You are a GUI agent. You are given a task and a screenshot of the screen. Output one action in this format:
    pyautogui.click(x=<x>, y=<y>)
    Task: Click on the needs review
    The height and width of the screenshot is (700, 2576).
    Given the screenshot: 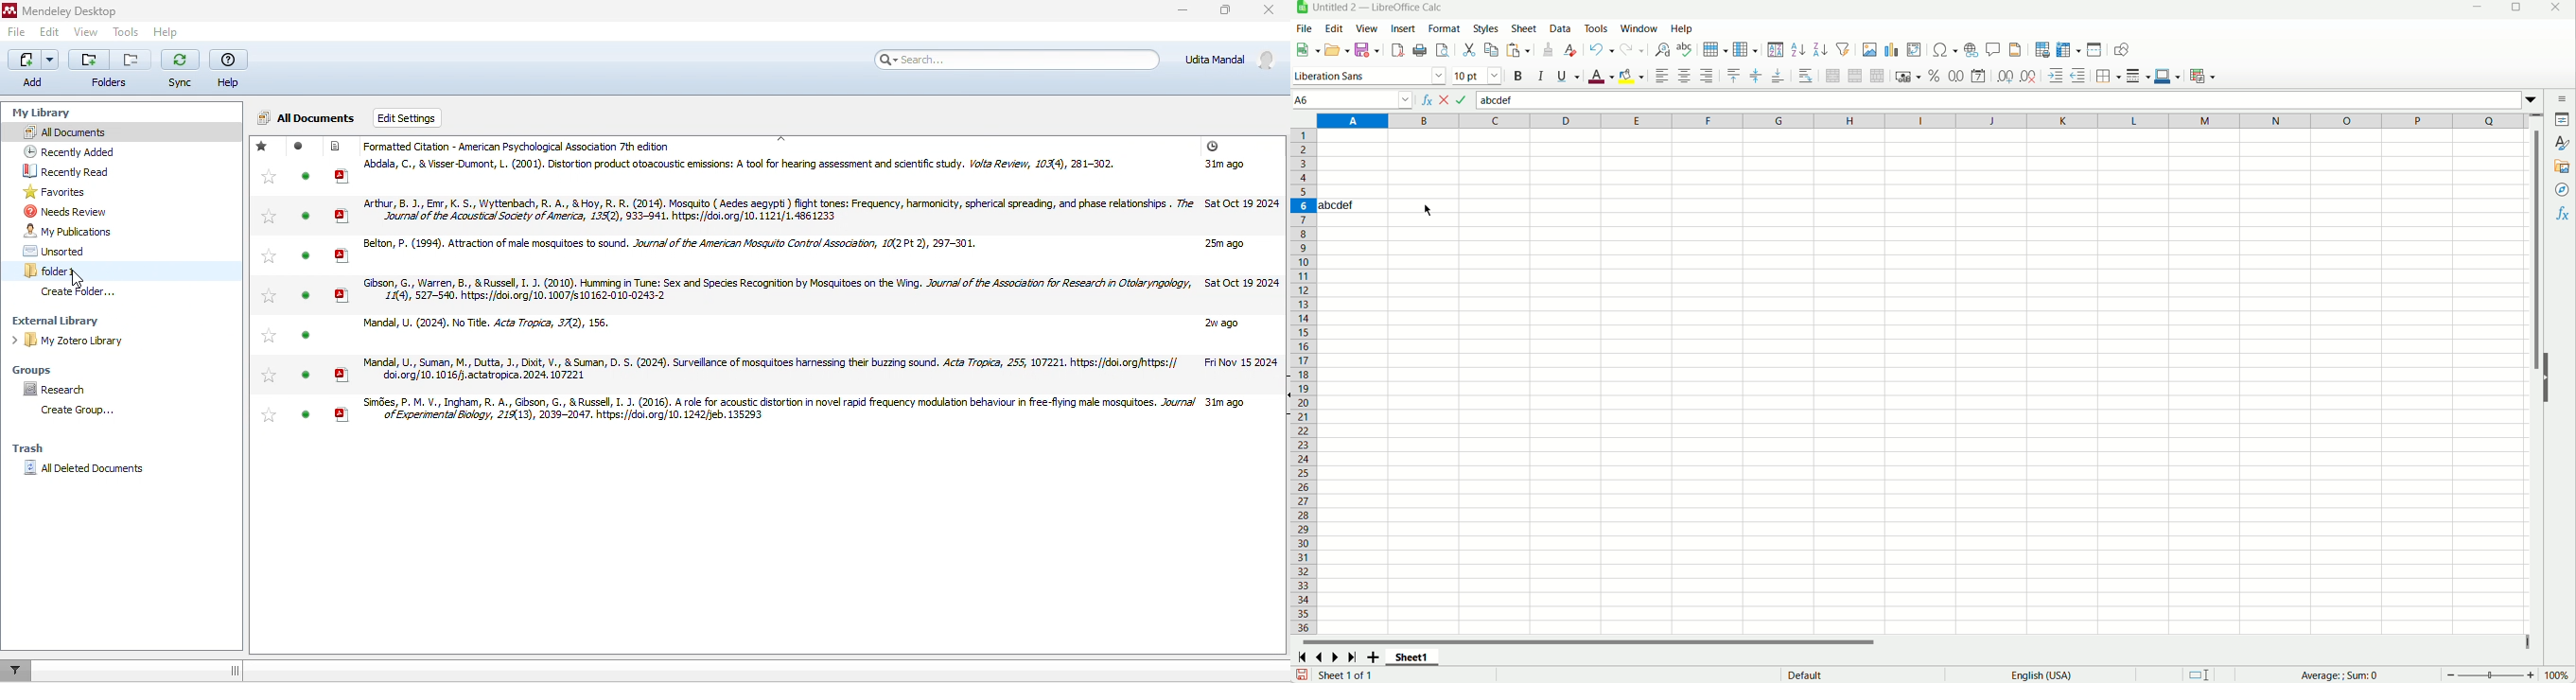 What is the action you would take?
    pyautogui.click(x=66, y=213)
    